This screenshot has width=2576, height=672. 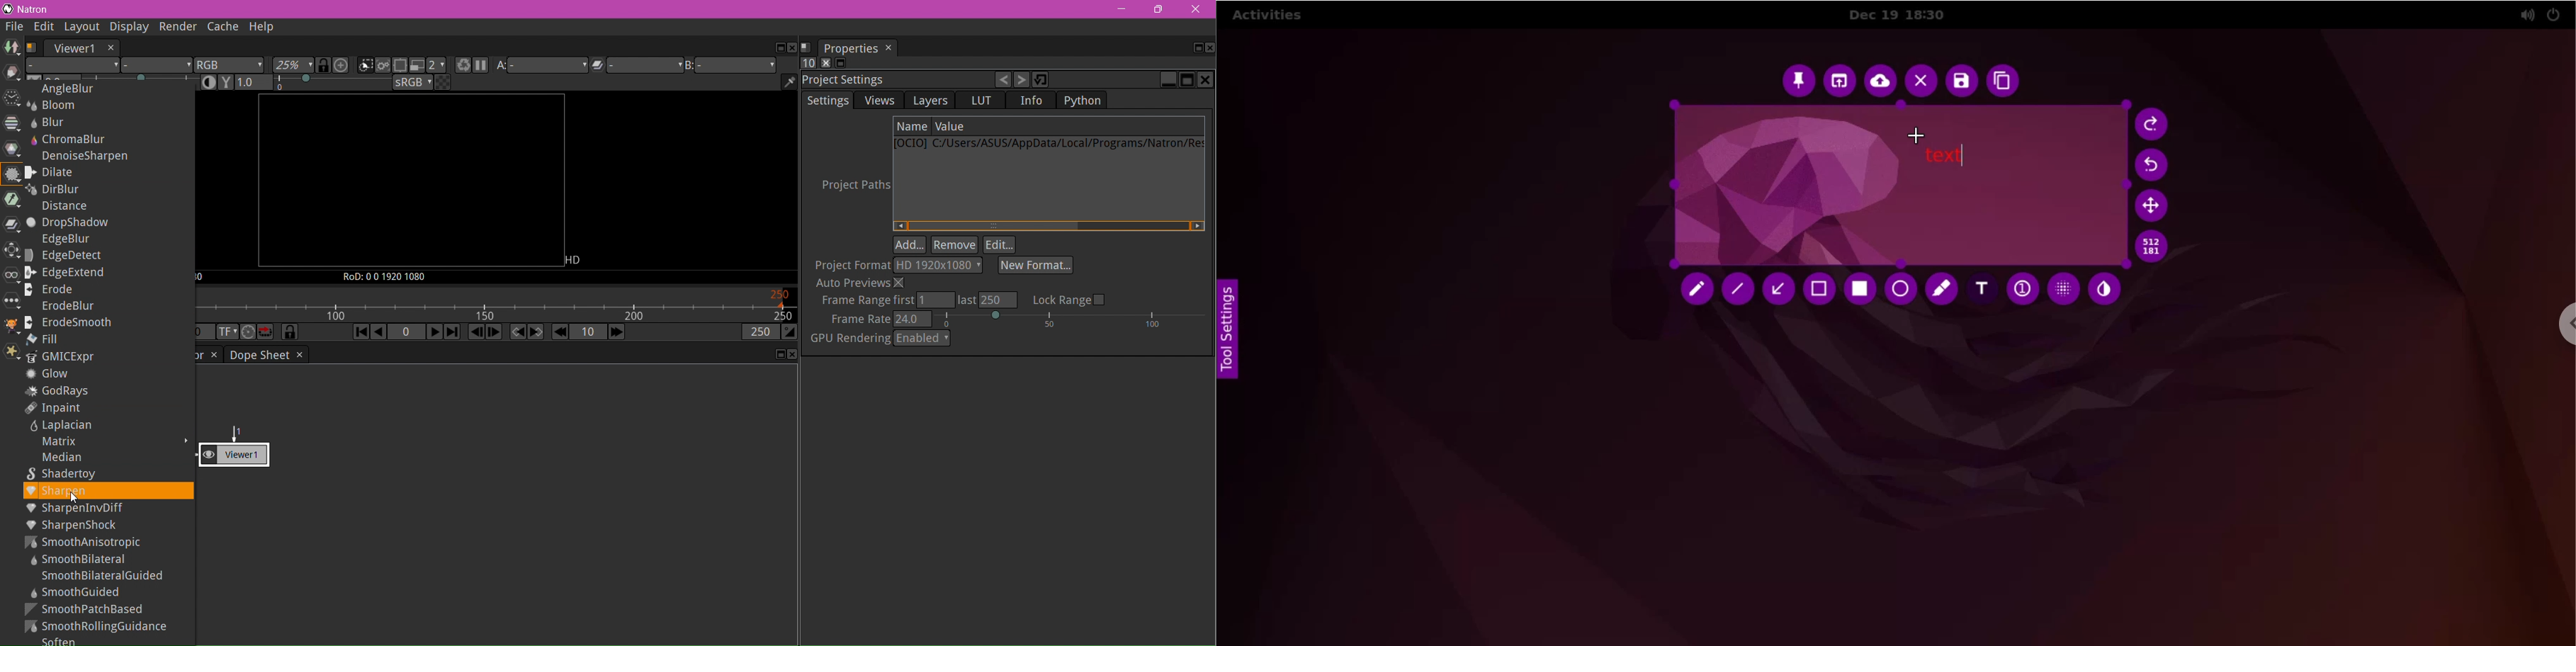 What do you see at coordinates (2021, 286) in the screenshot?
I see `auto increment value` at bounding box center [2021, 286].